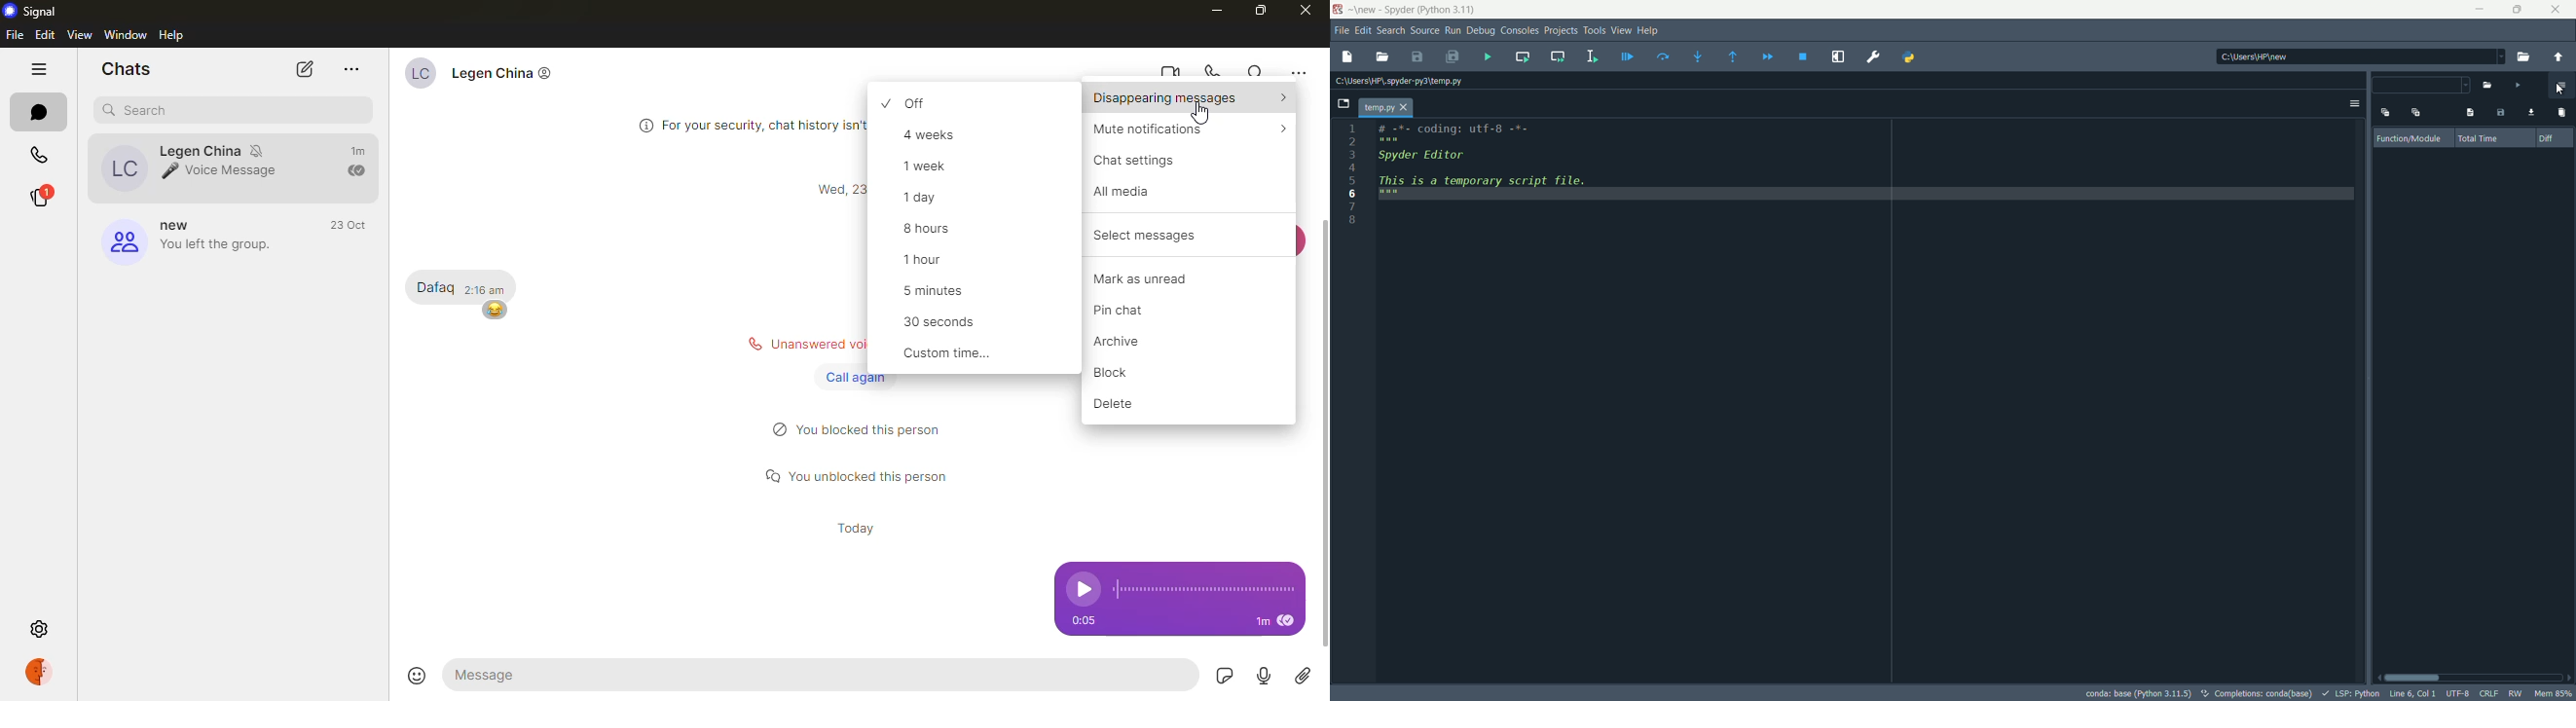  I want to click on python 3.11, so click(1449, 10).